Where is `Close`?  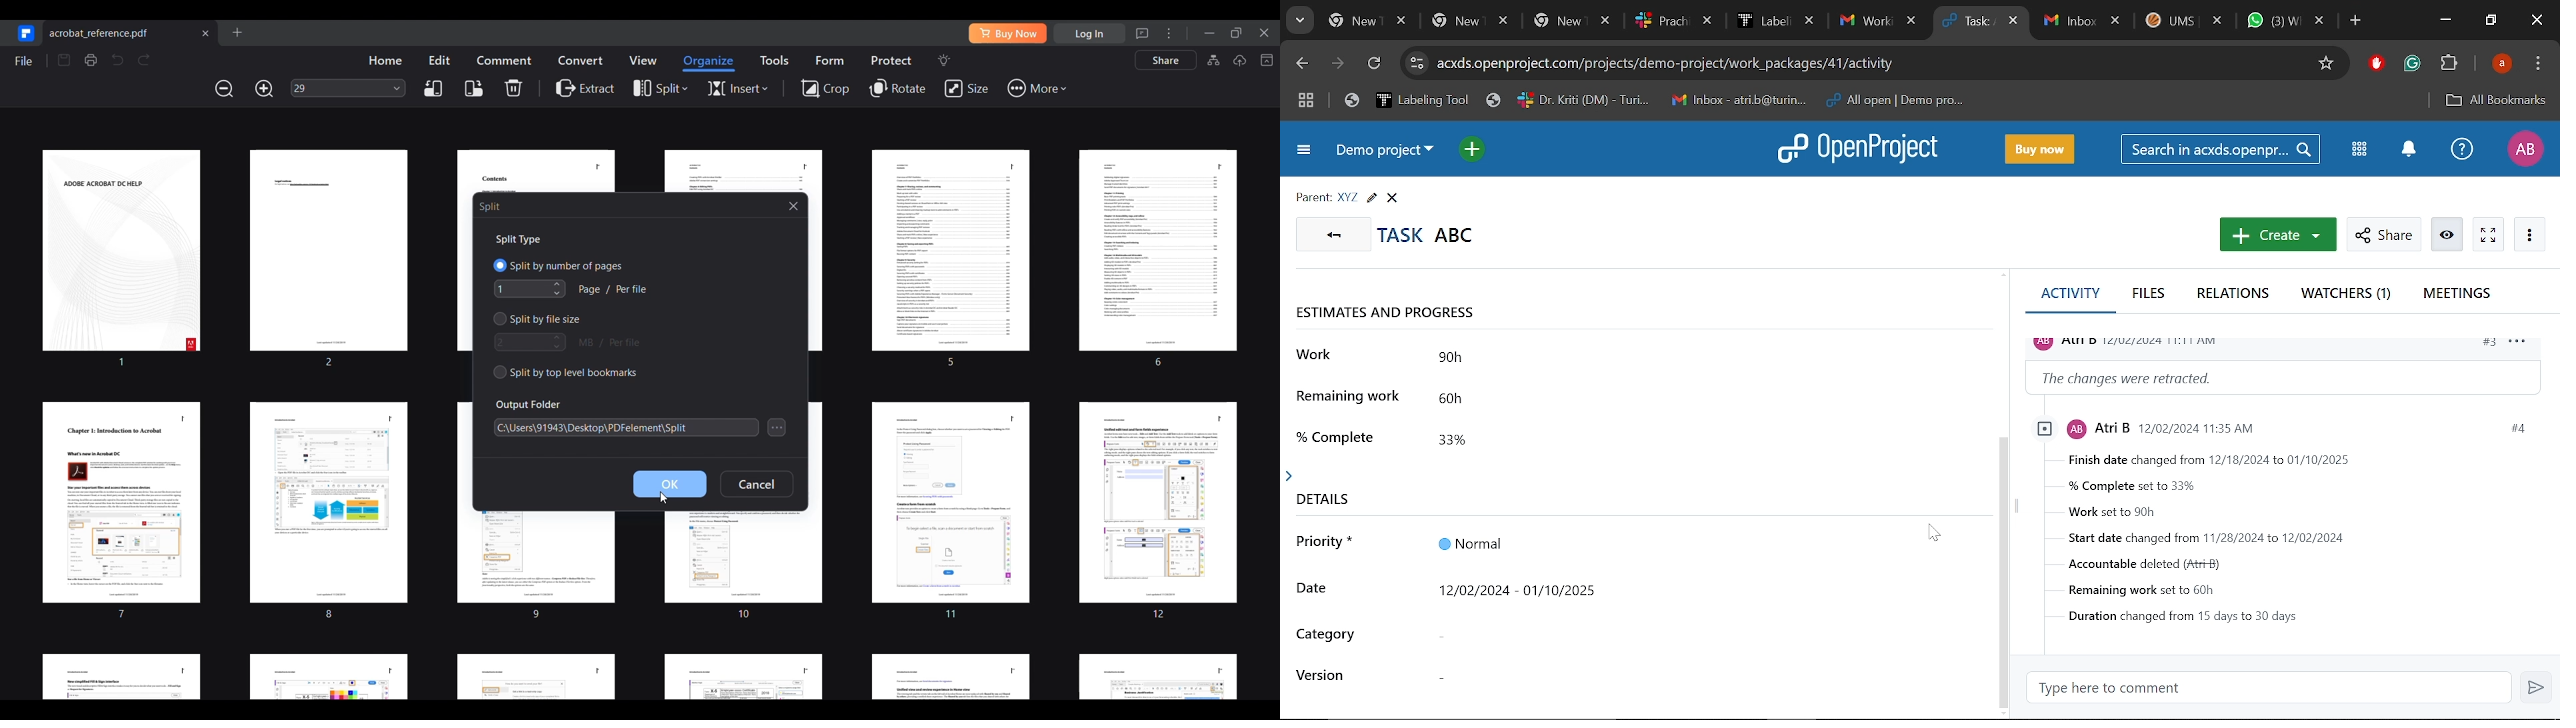
Close is located at coordinates (1392, 198).